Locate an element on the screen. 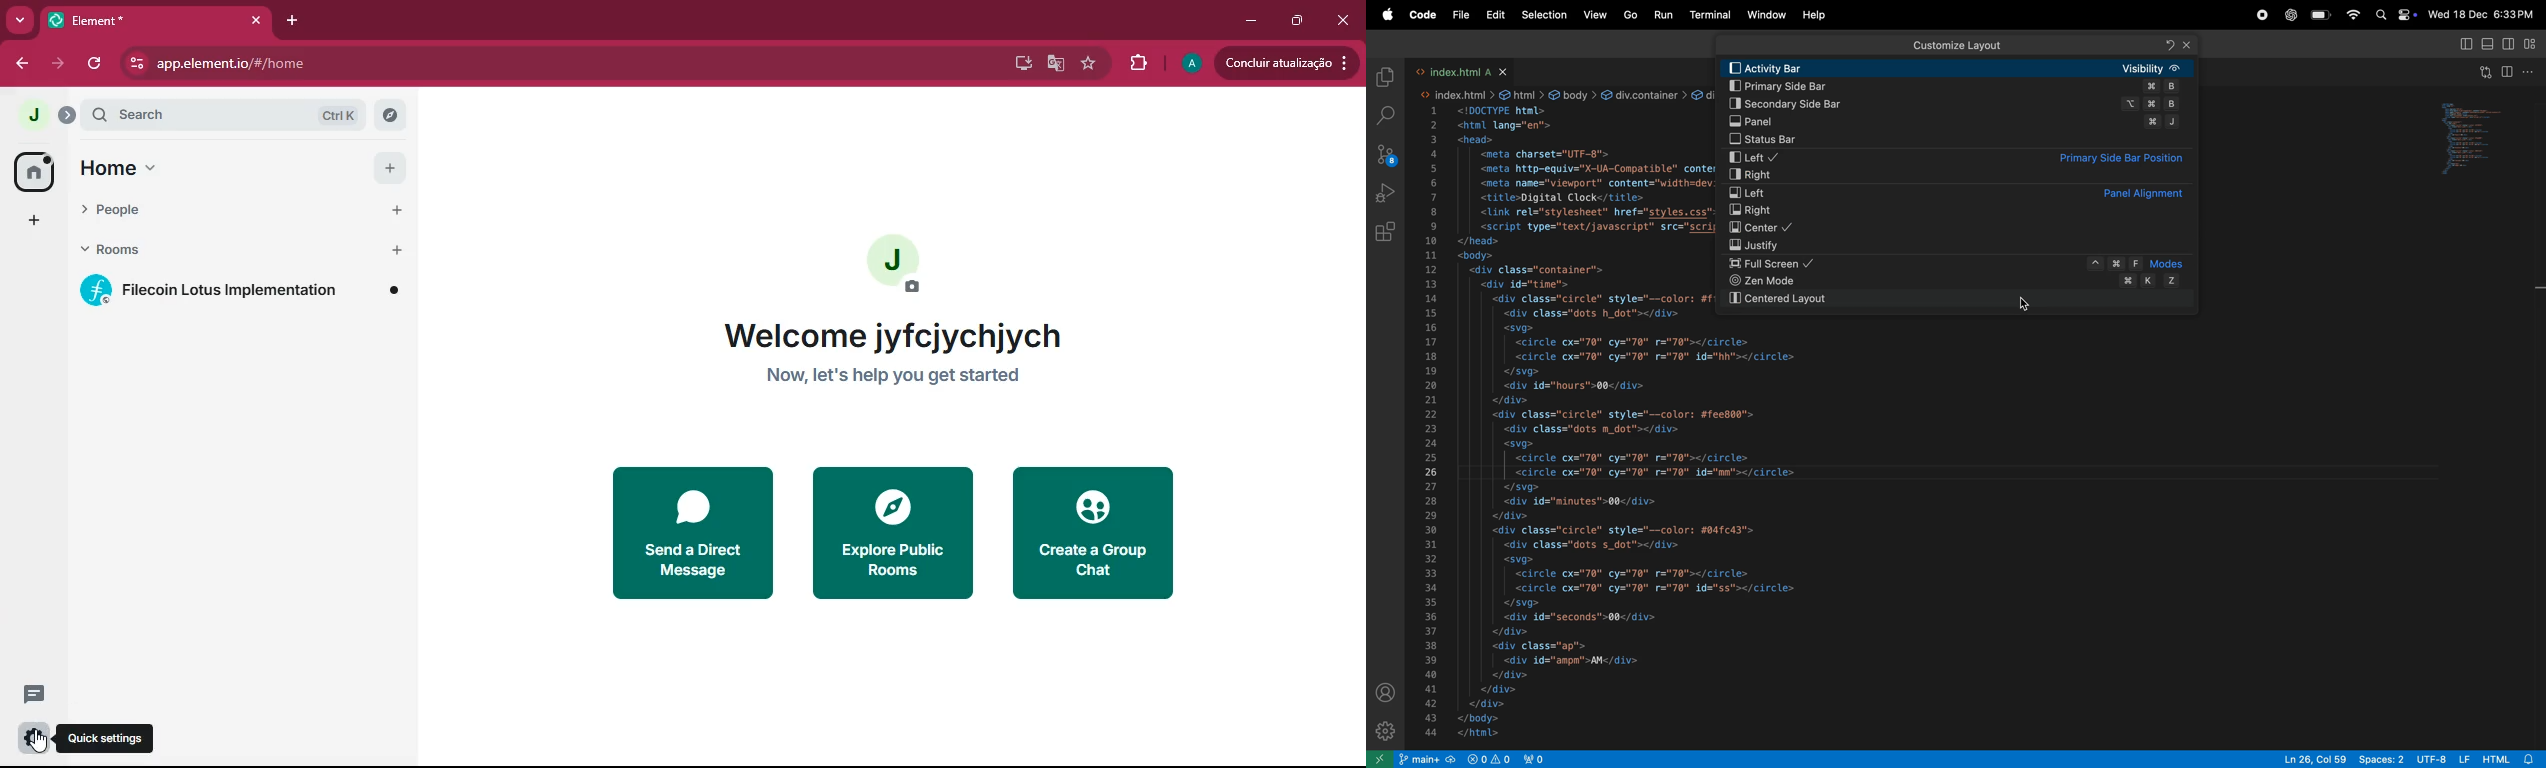 This screenshot has width=2548, height=784. Help is located at coordinates (1812, 15).